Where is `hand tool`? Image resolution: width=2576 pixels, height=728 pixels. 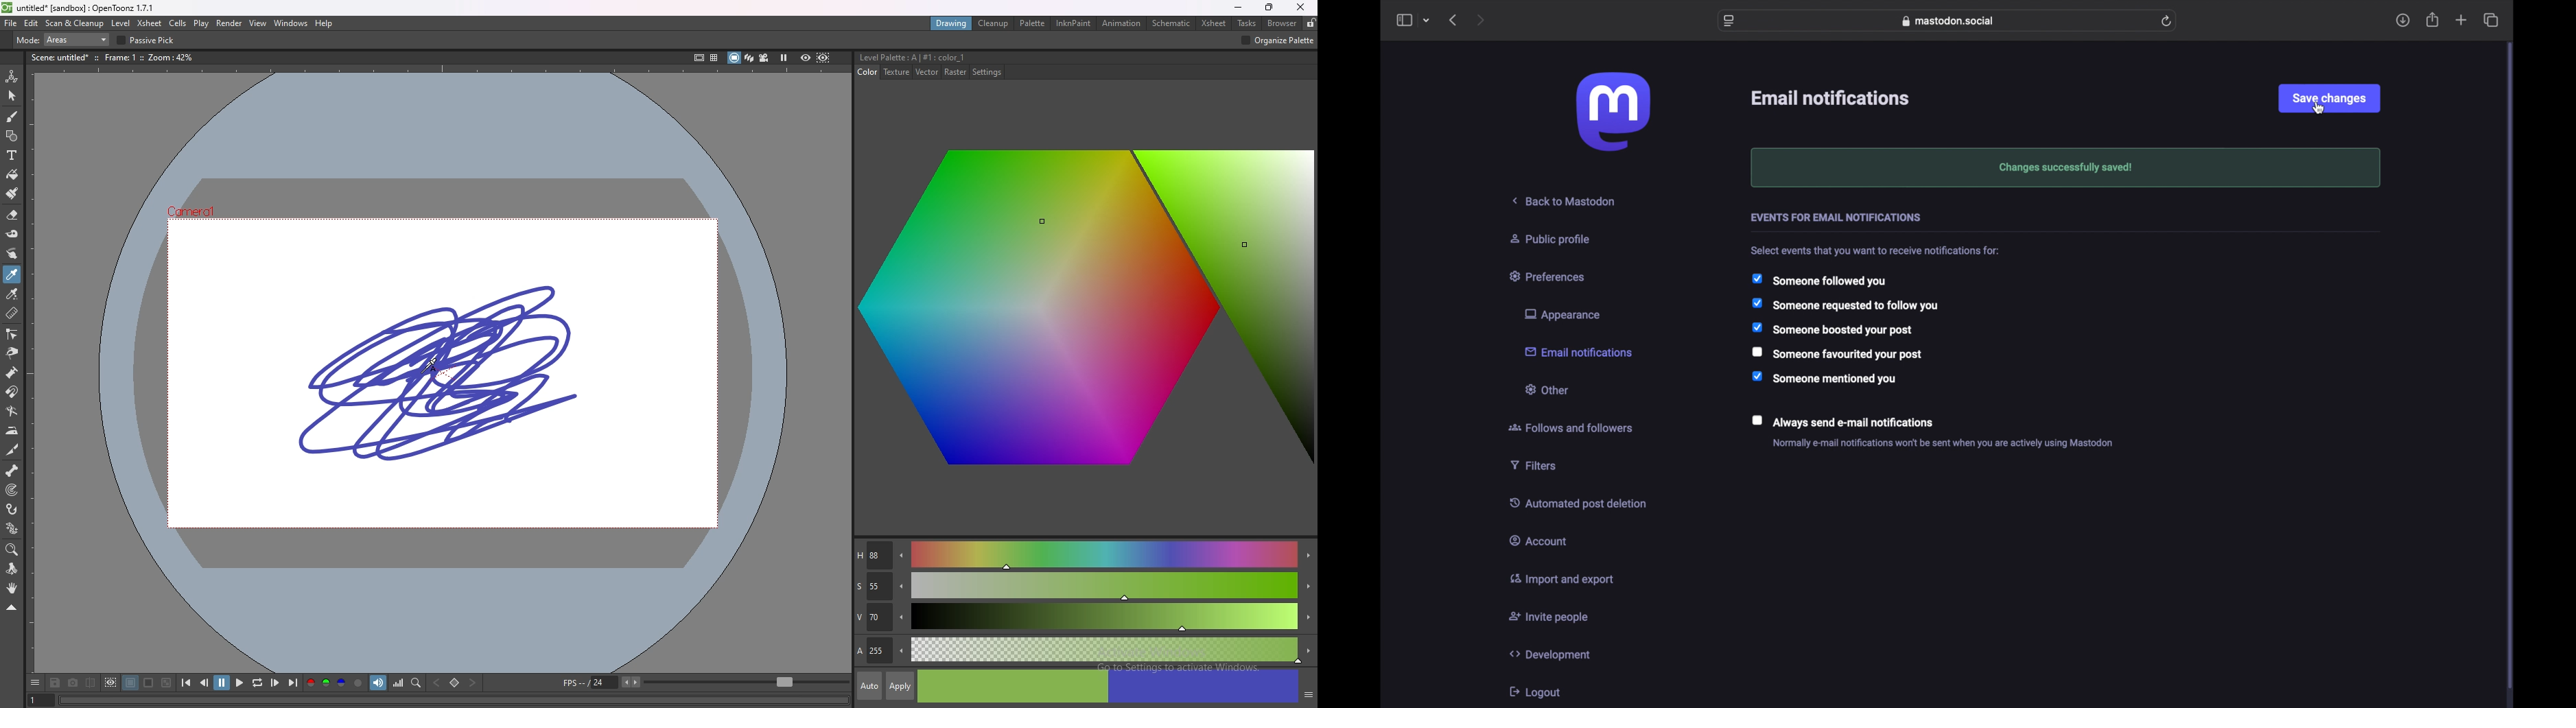
hand tool is located at coordinates (12, 587).